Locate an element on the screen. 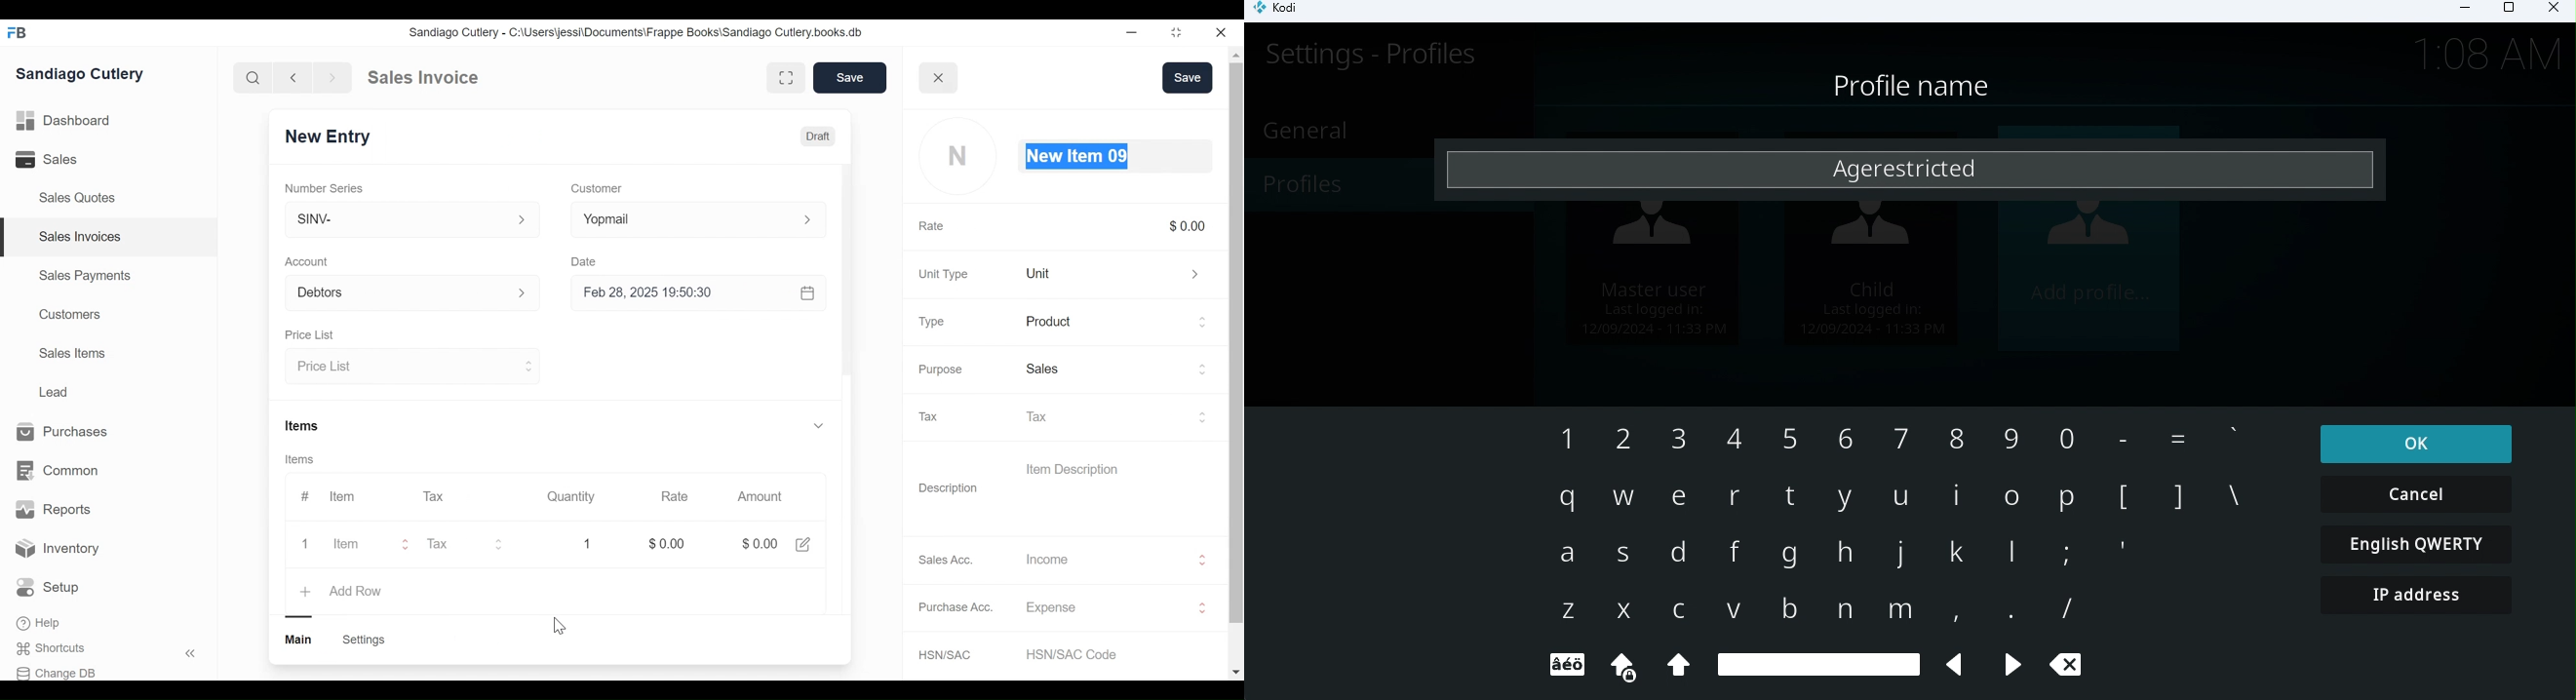 The width and height of the screenshot is (2576, 700). Save is located at coordinates (1188, 78).